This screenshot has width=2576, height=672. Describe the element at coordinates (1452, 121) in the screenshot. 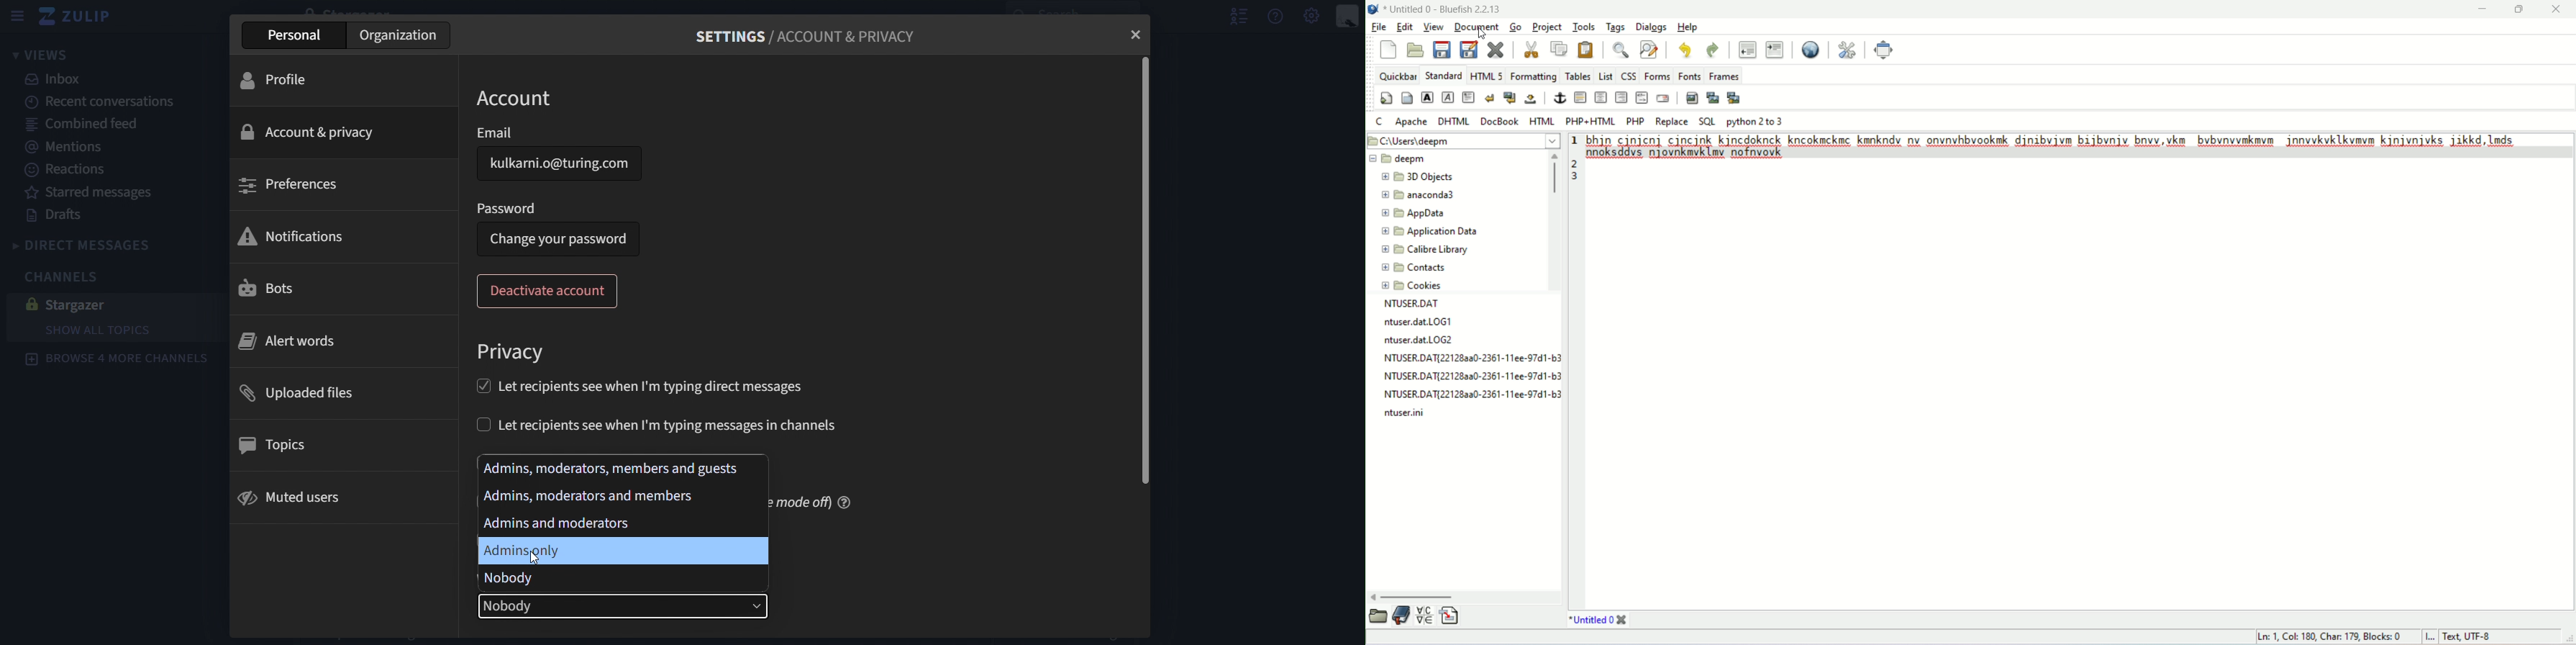

I see `DHTML` at that location.